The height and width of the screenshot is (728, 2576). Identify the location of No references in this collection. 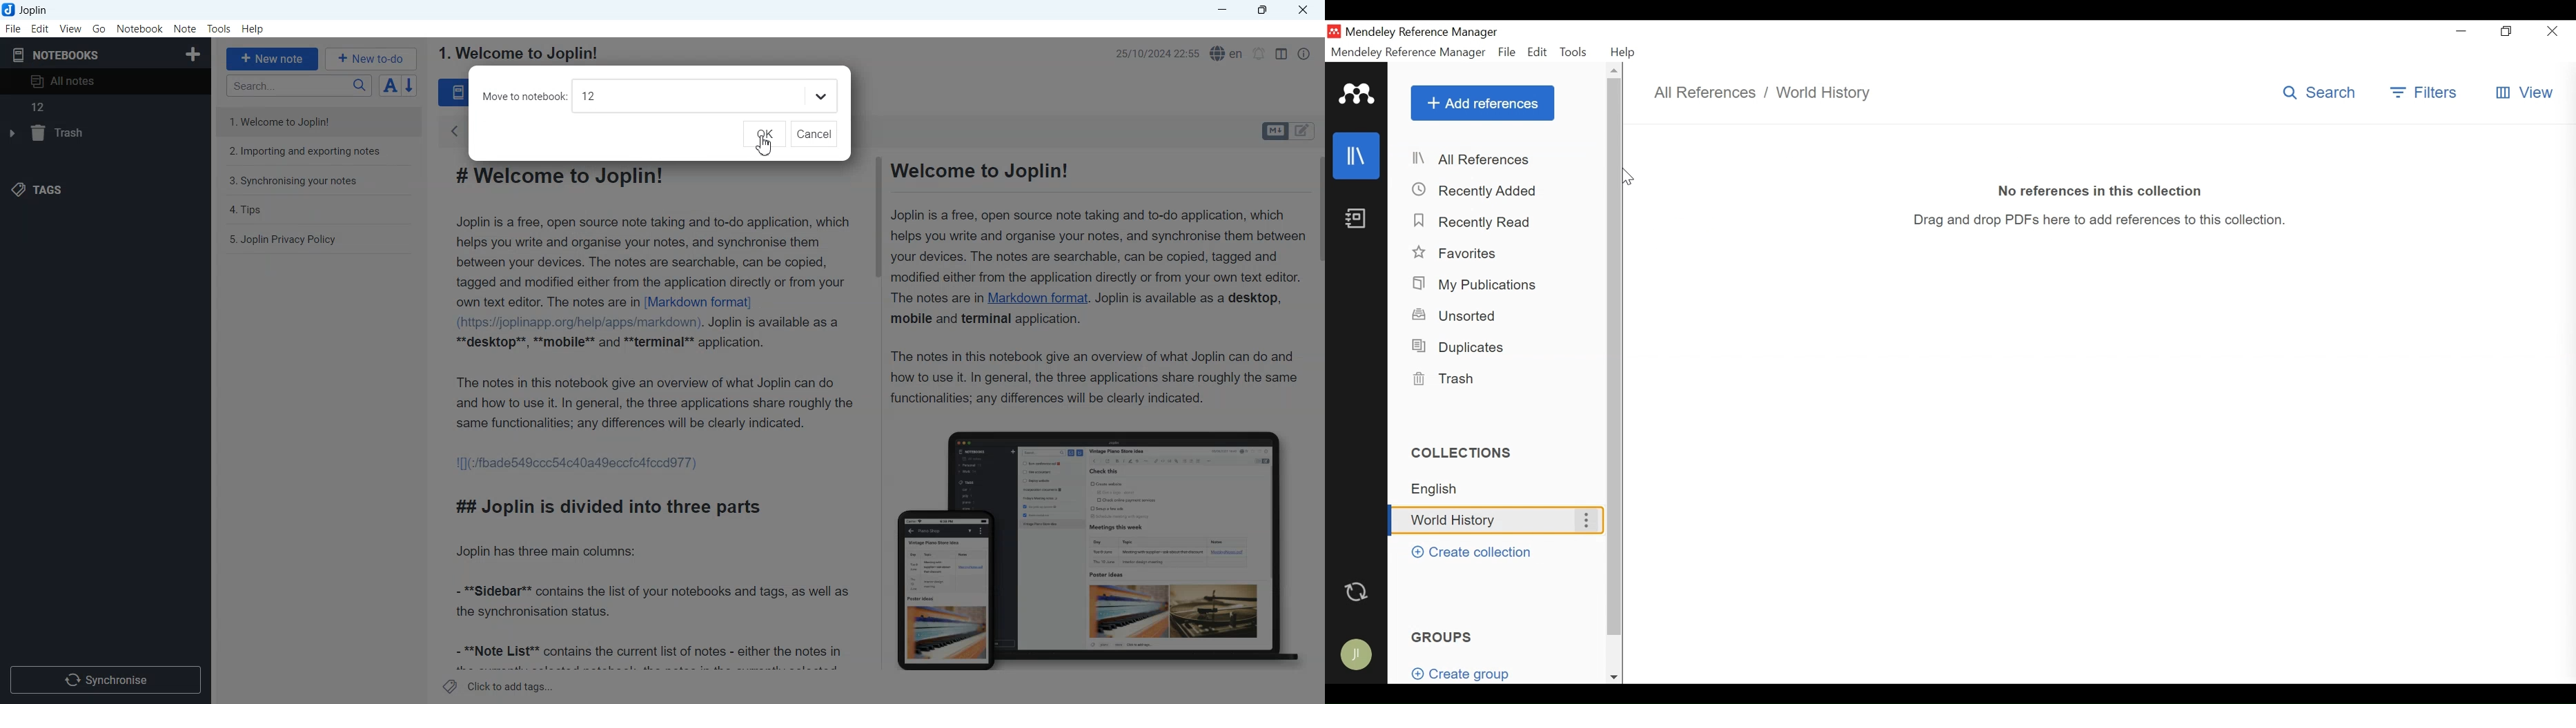
(2101, 189).